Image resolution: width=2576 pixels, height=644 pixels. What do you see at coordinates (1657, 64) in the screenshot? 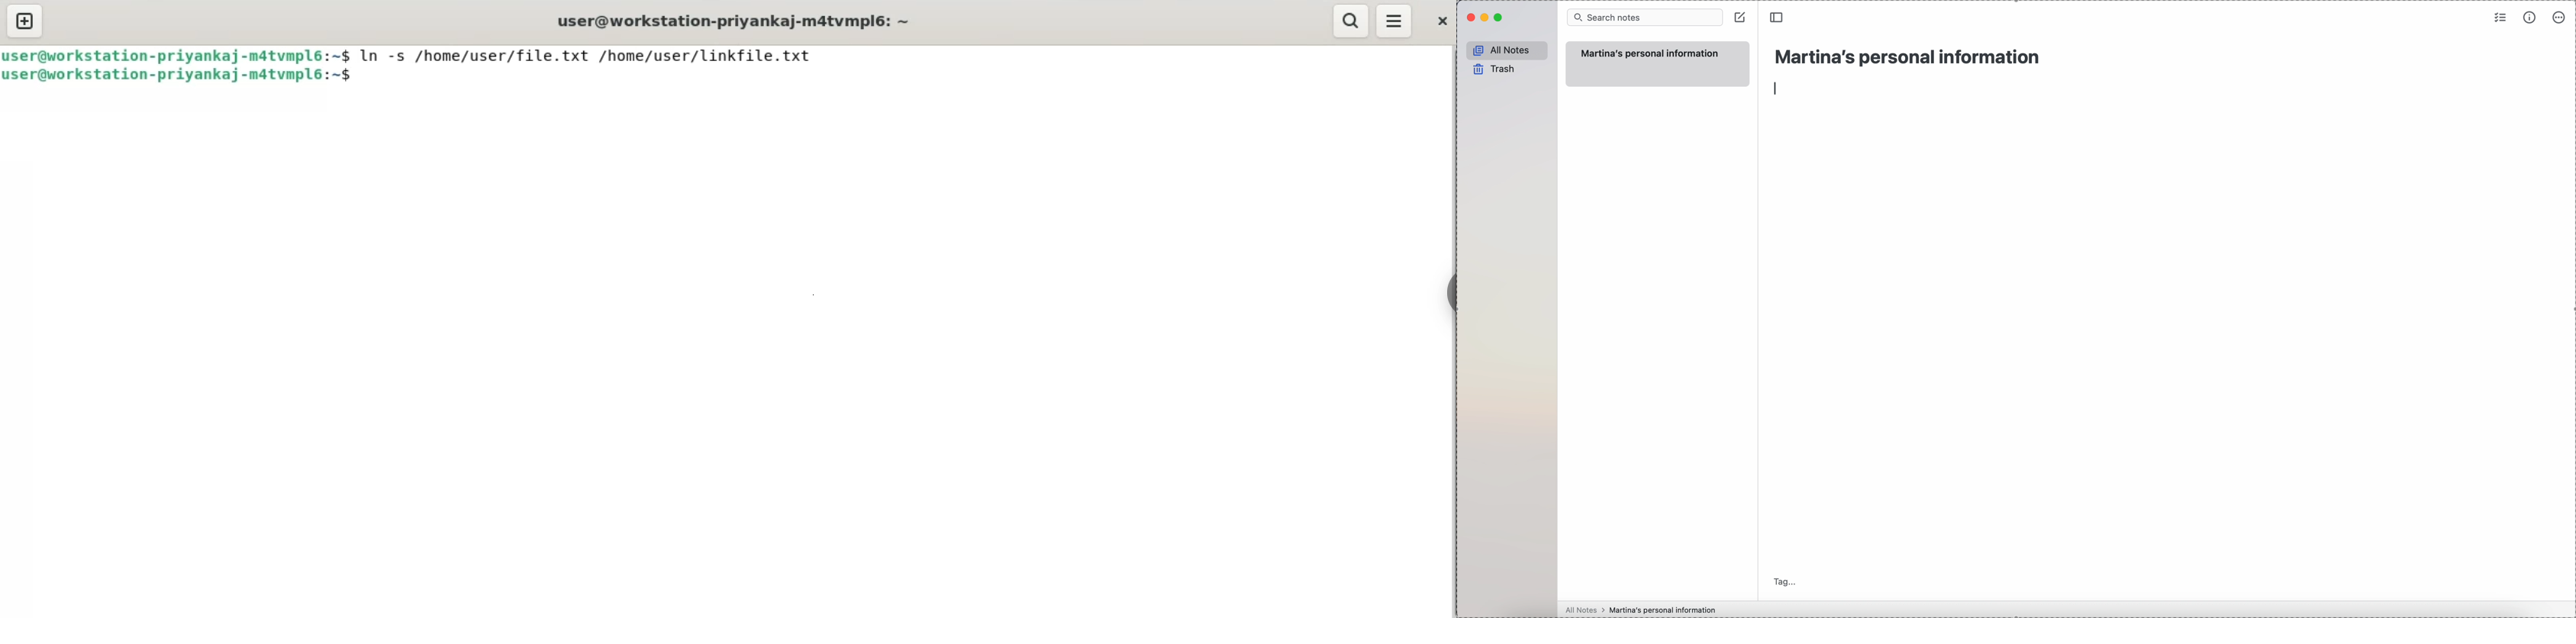
I see `Martina's personal information` at bounding box center [1657, 64].